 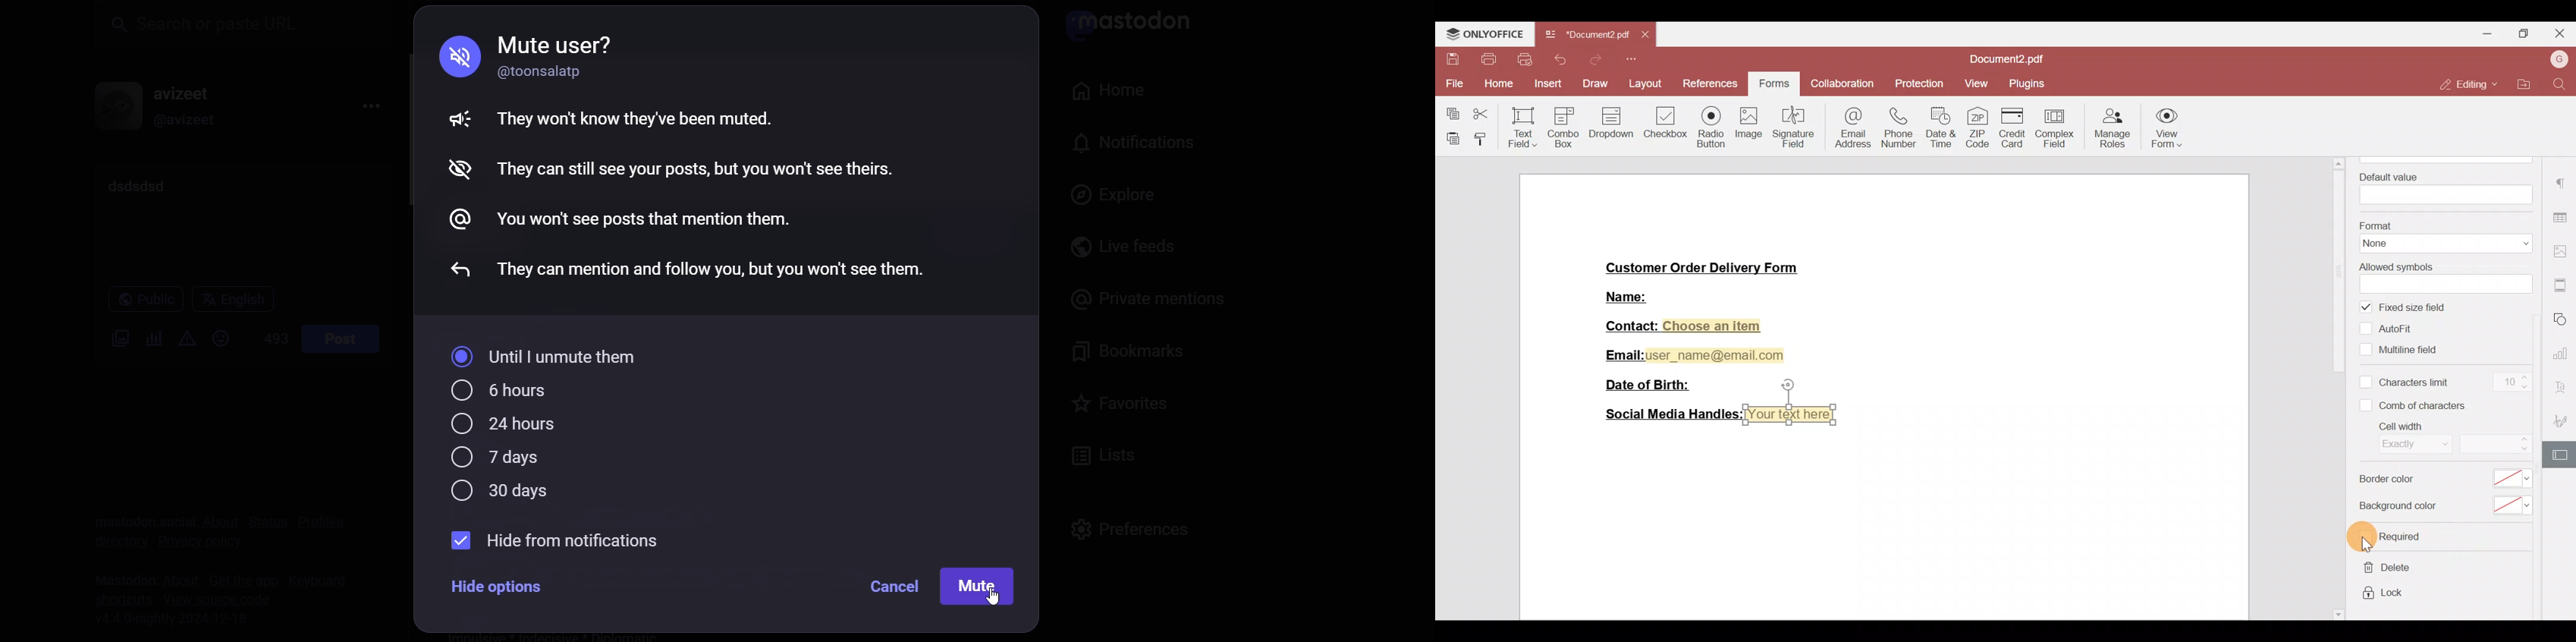 What do you see at coordinates (175, 574) in the screenshot?
I see `about` at bounding box center [175, 574].